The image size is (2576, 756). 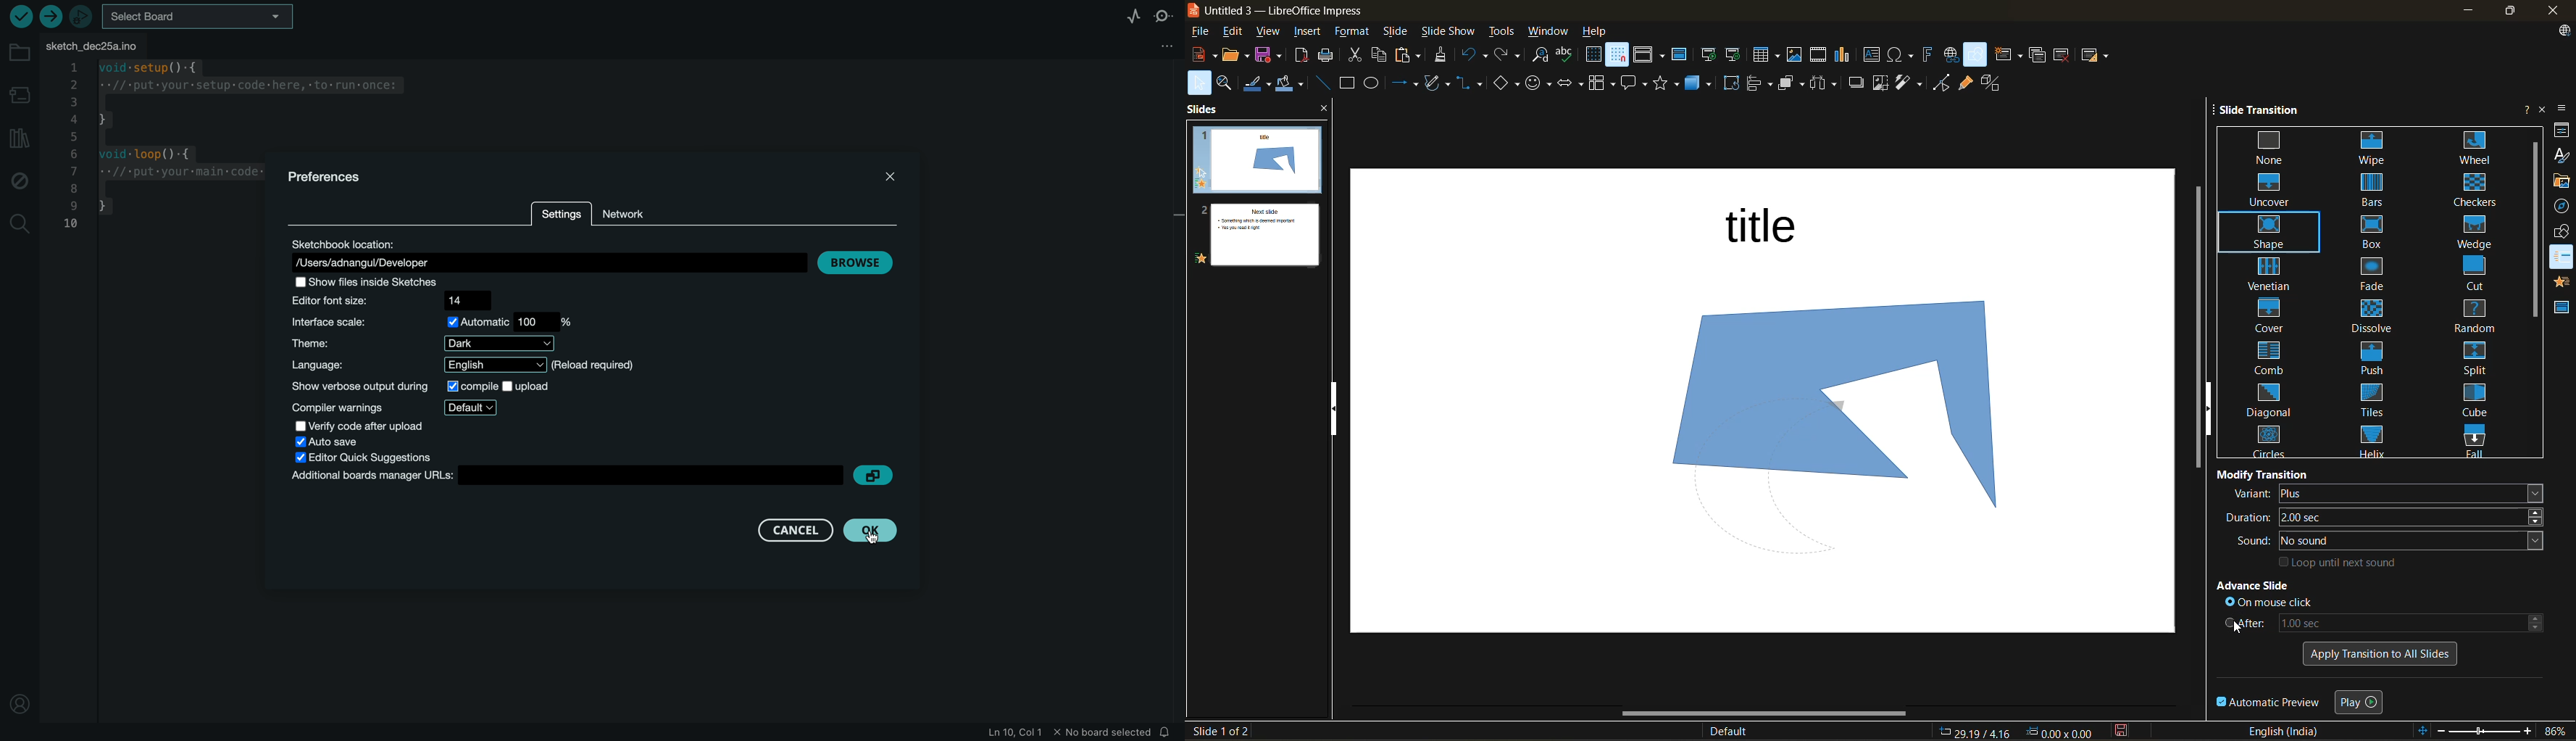 I want to click on play, so click(x=2362, y=700).